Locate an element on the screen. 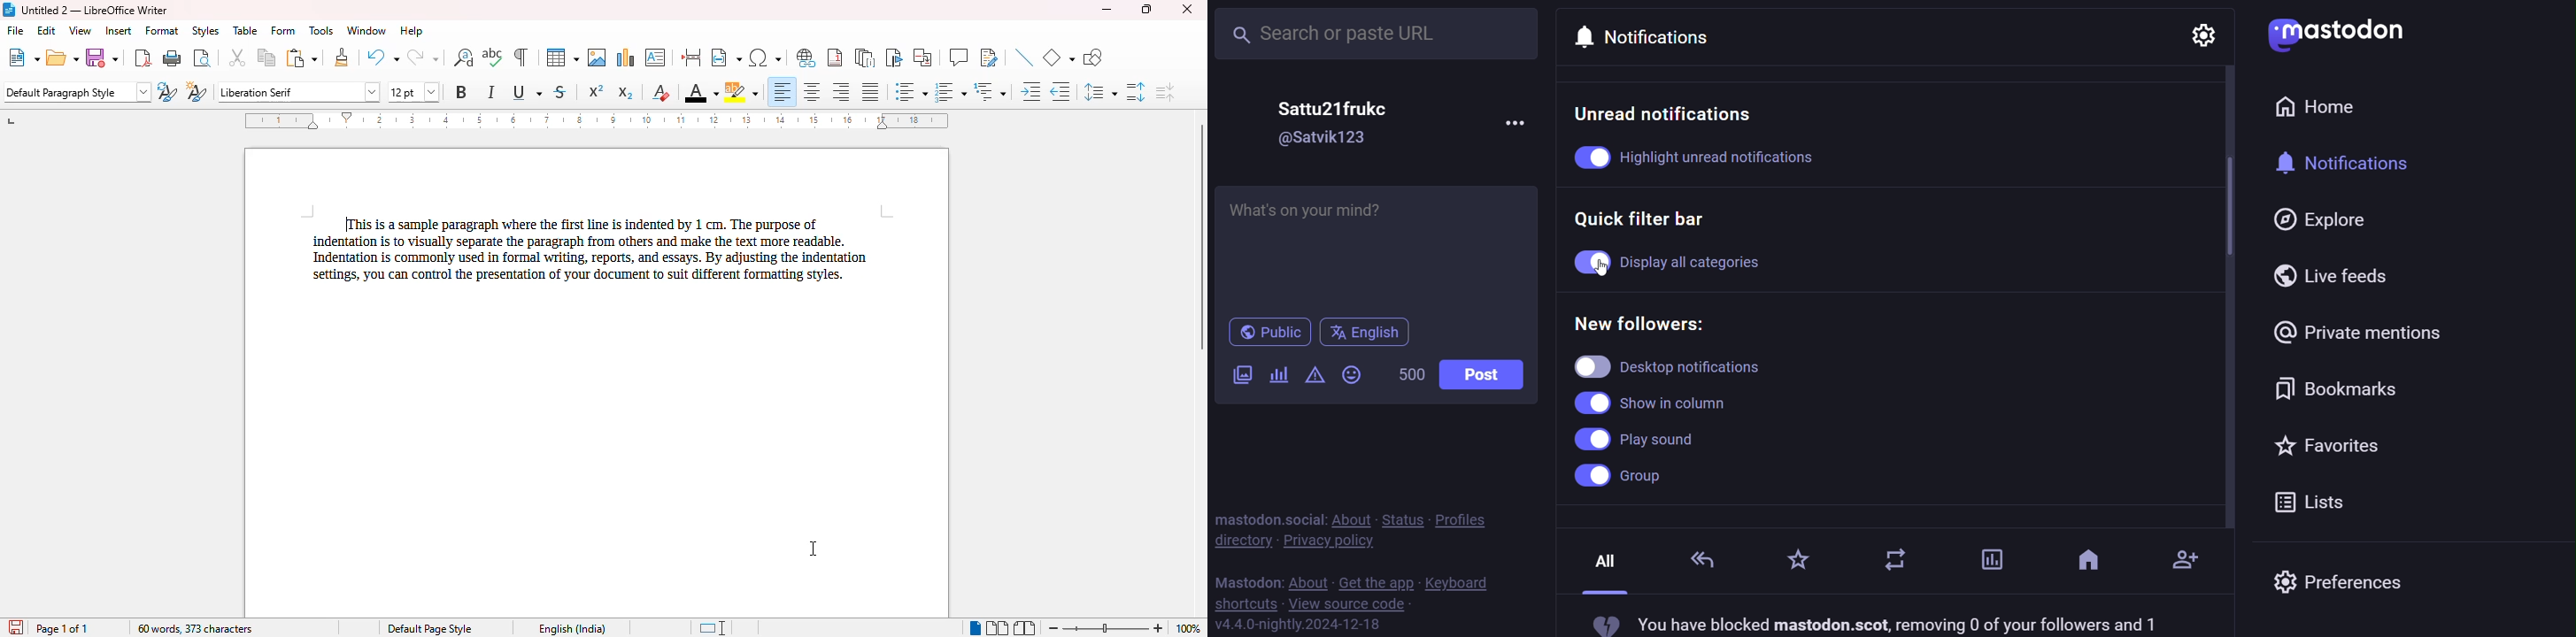  explore is located at coordinates (2323, 220).